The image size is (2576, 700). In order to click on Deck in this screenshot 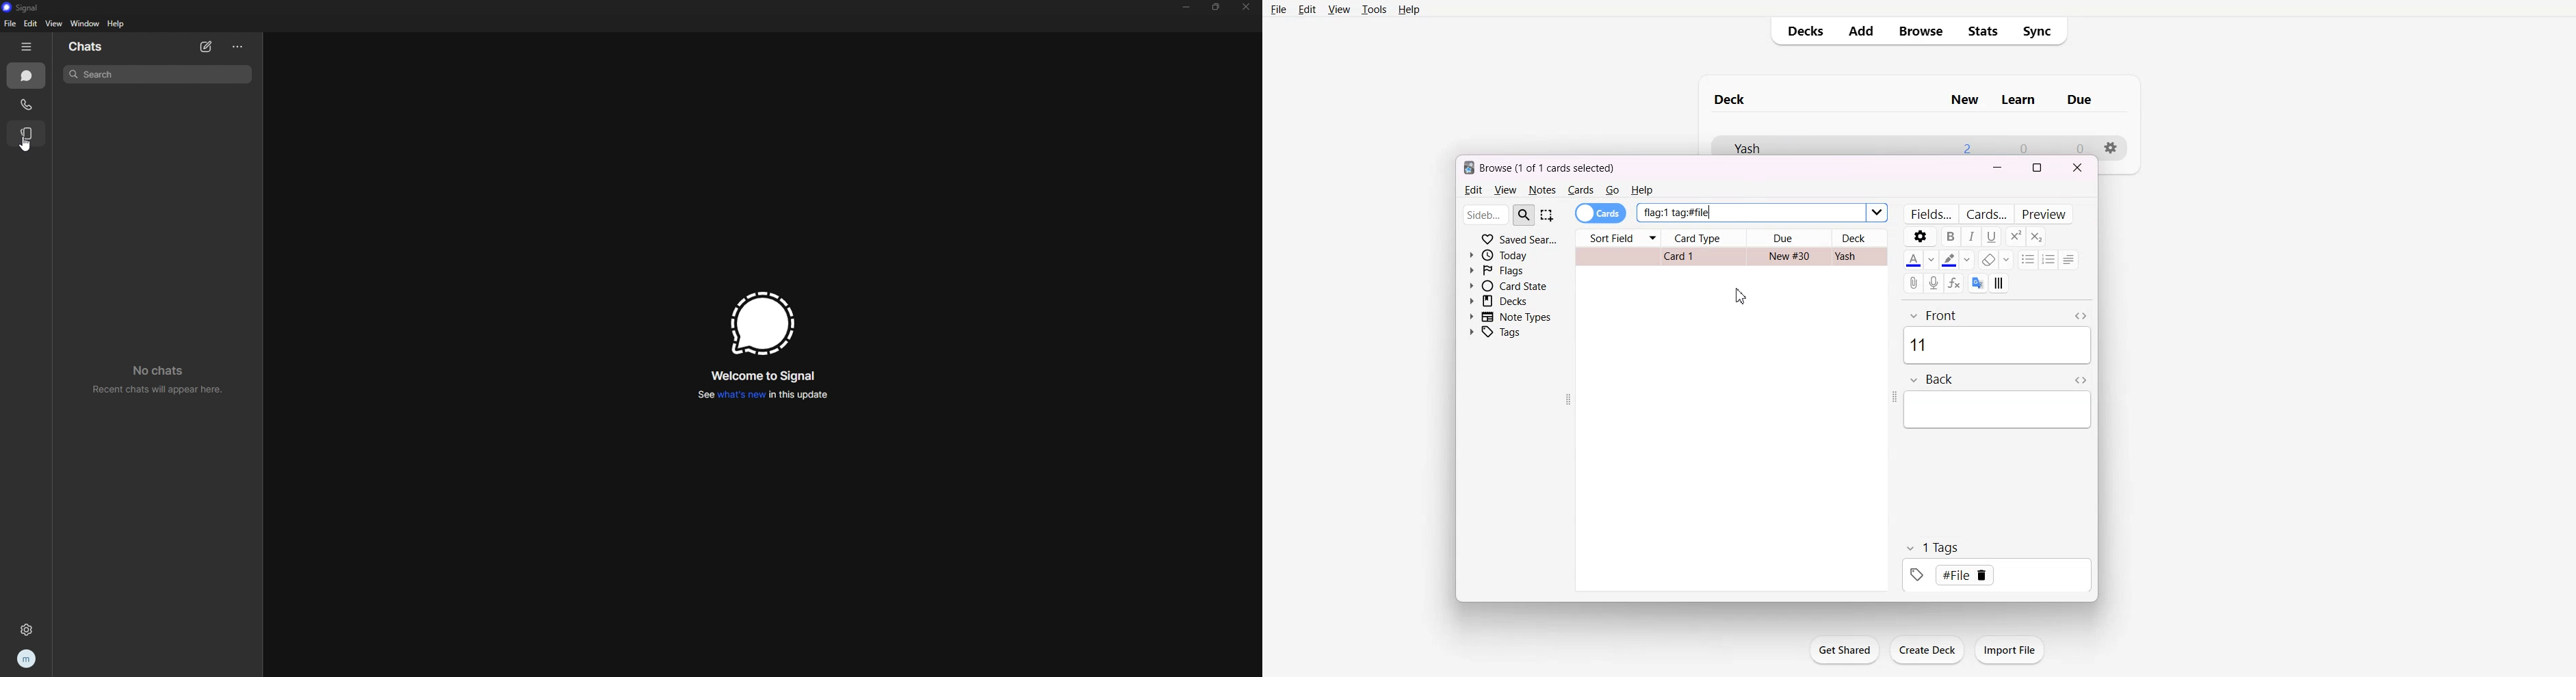, I will do `click(1859, 237)`.